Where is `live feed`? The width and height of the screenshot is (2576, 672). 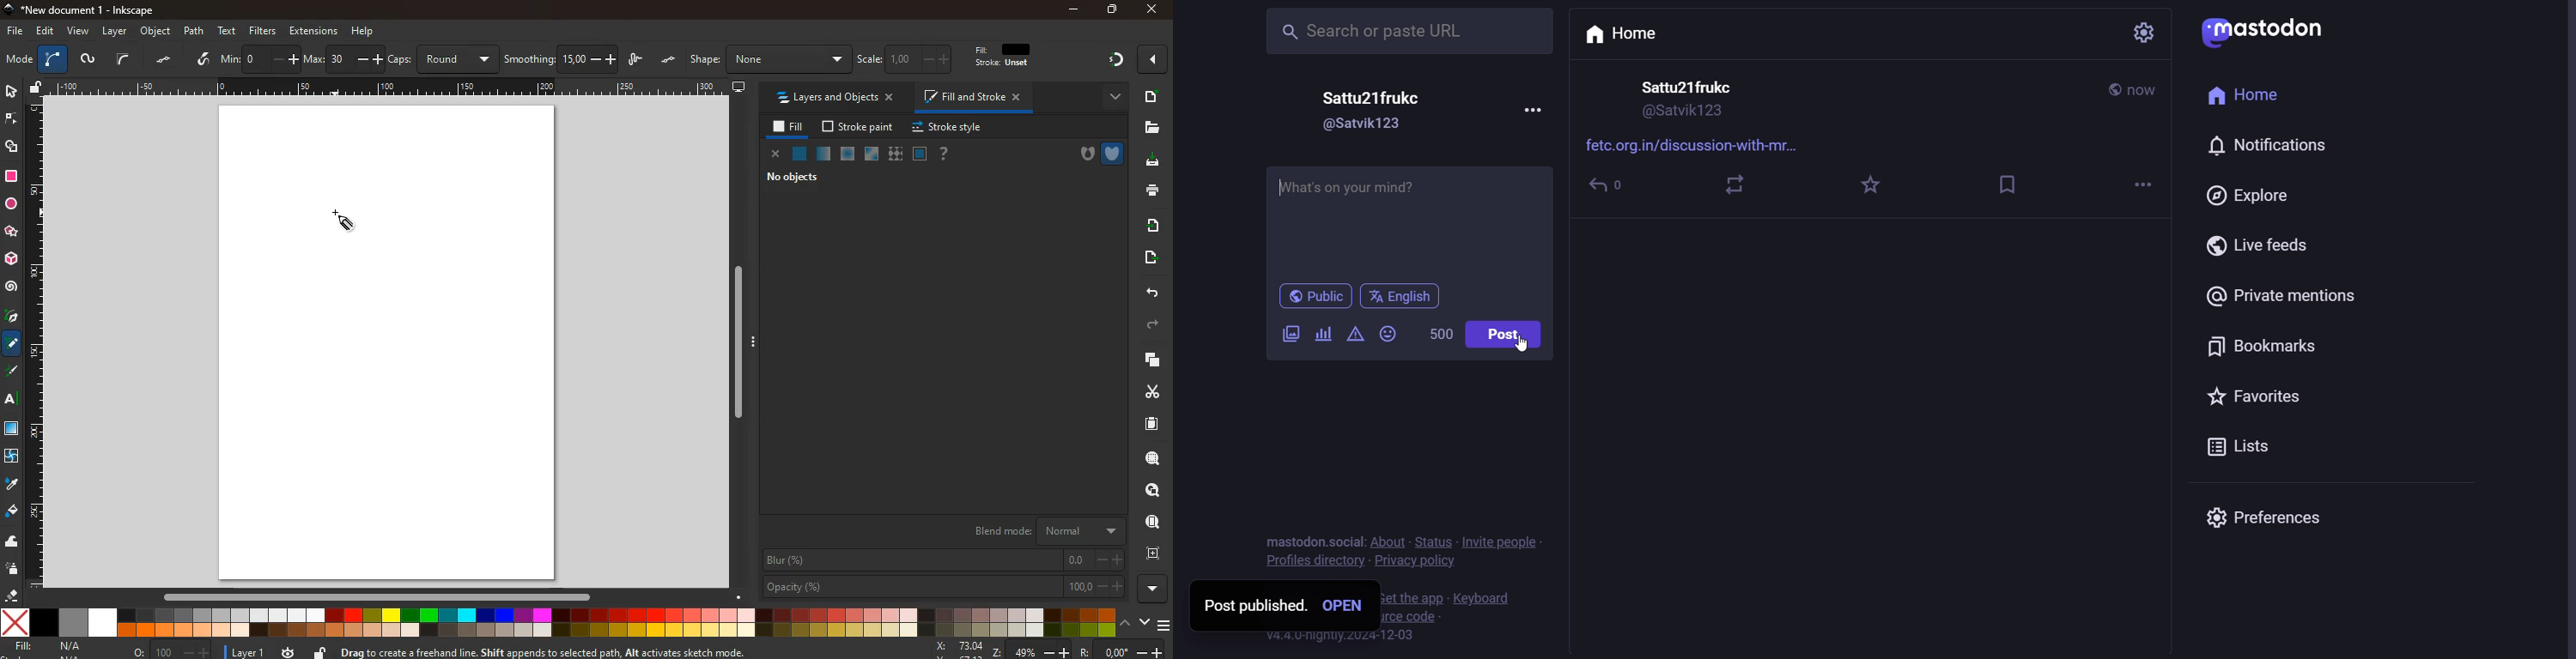
live feed is located at coordinates (2260, 244).